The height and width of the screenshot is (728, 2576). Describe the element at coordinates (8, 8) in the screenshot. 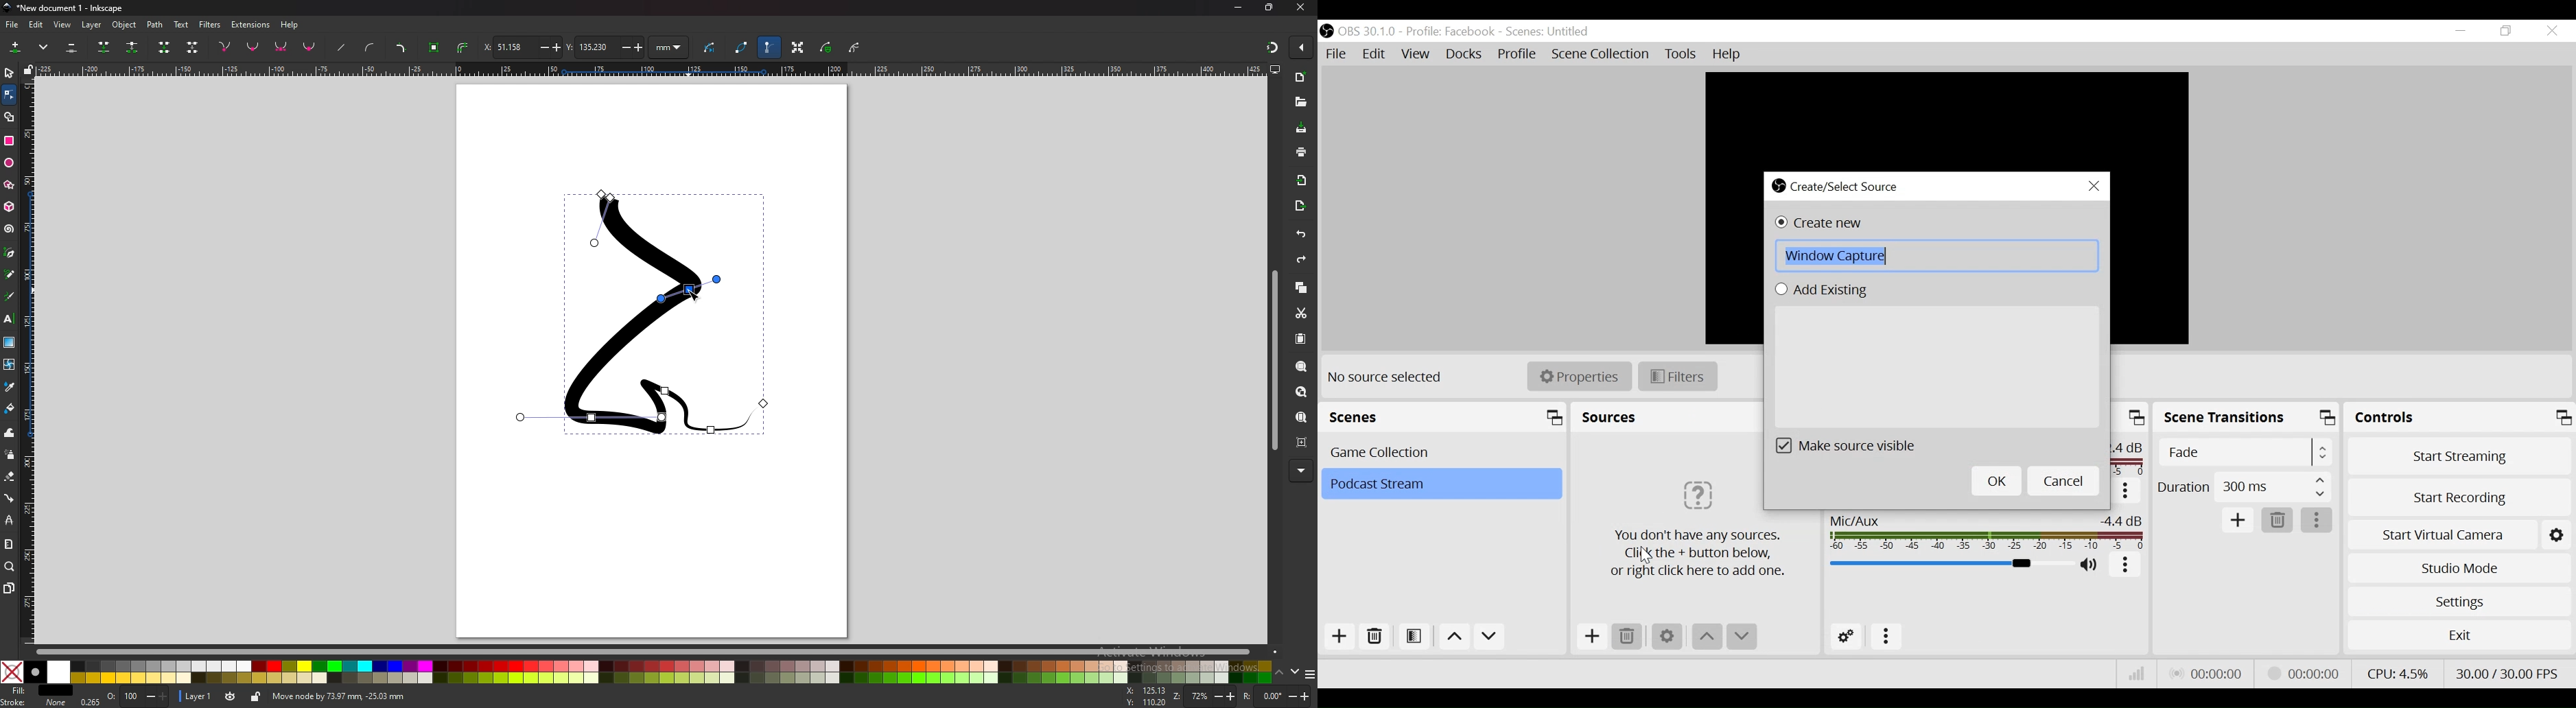

I see `logo` at that location.